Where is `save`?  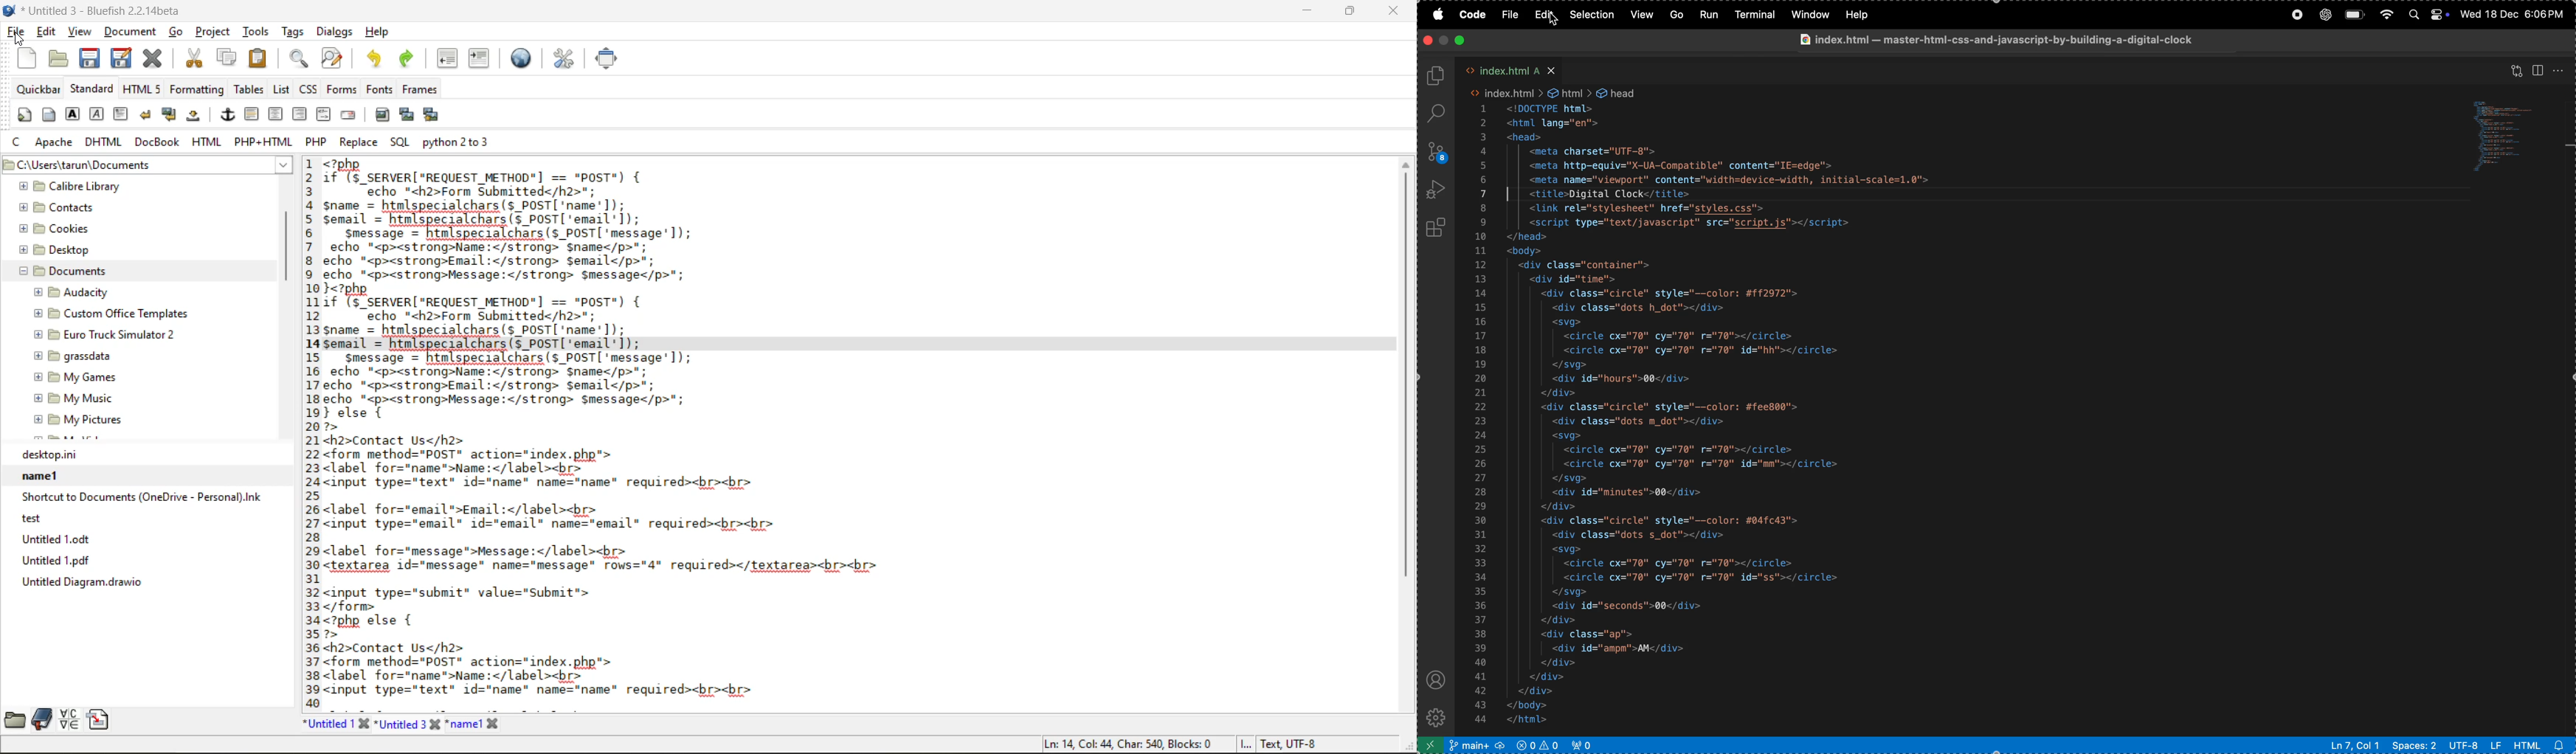
save is located at coordinates (90, 58).